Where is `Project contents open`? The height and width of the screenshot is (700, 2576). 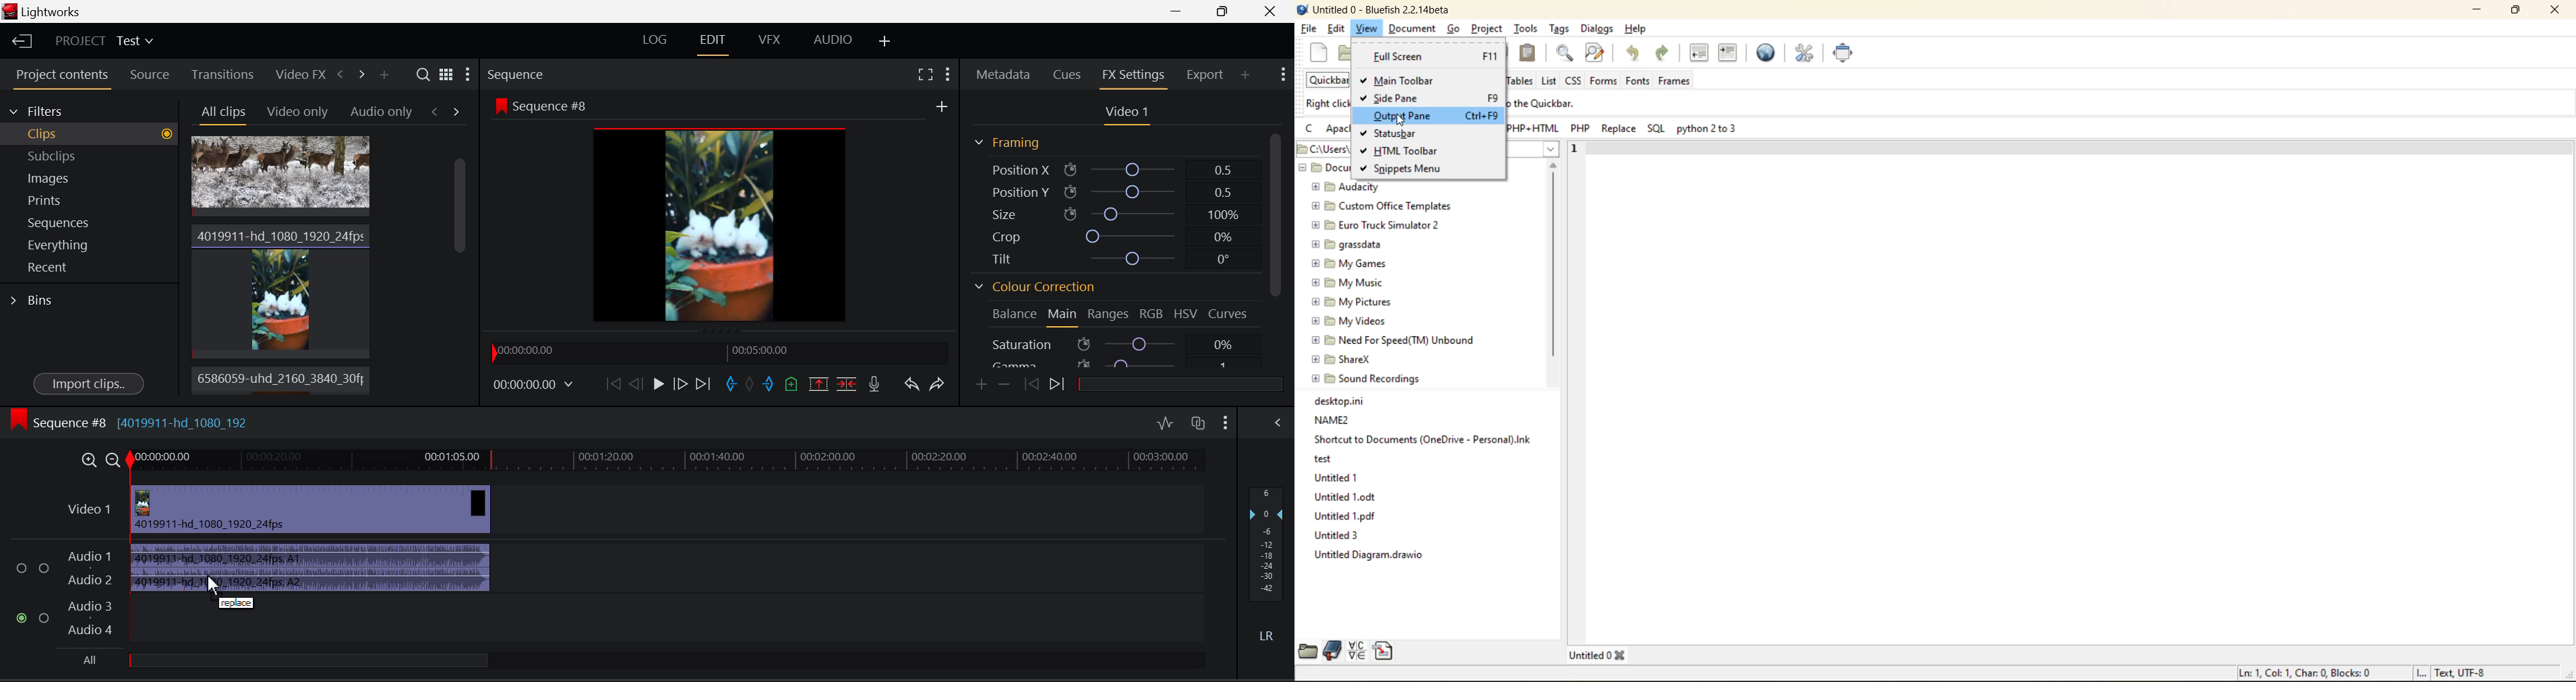 Project contents open is located at coordinates (60, 79).